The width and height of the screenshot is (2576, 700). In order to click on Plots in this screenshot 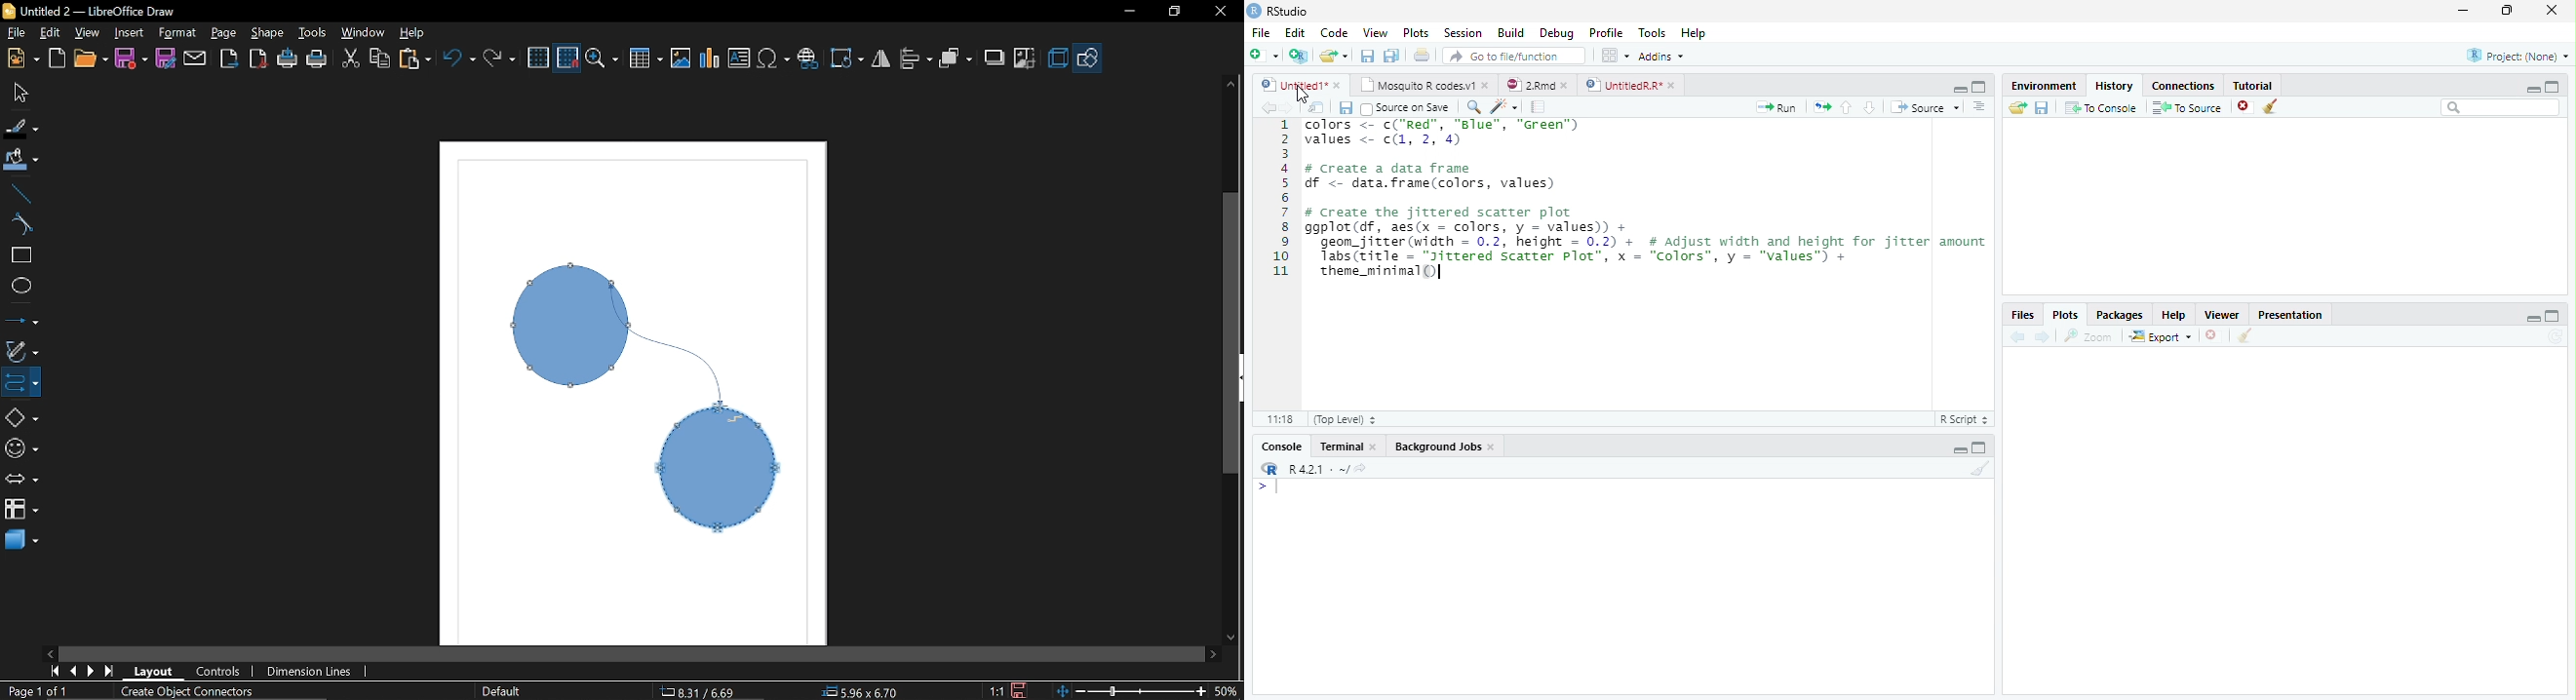, I will do `click(2065, 315)`.